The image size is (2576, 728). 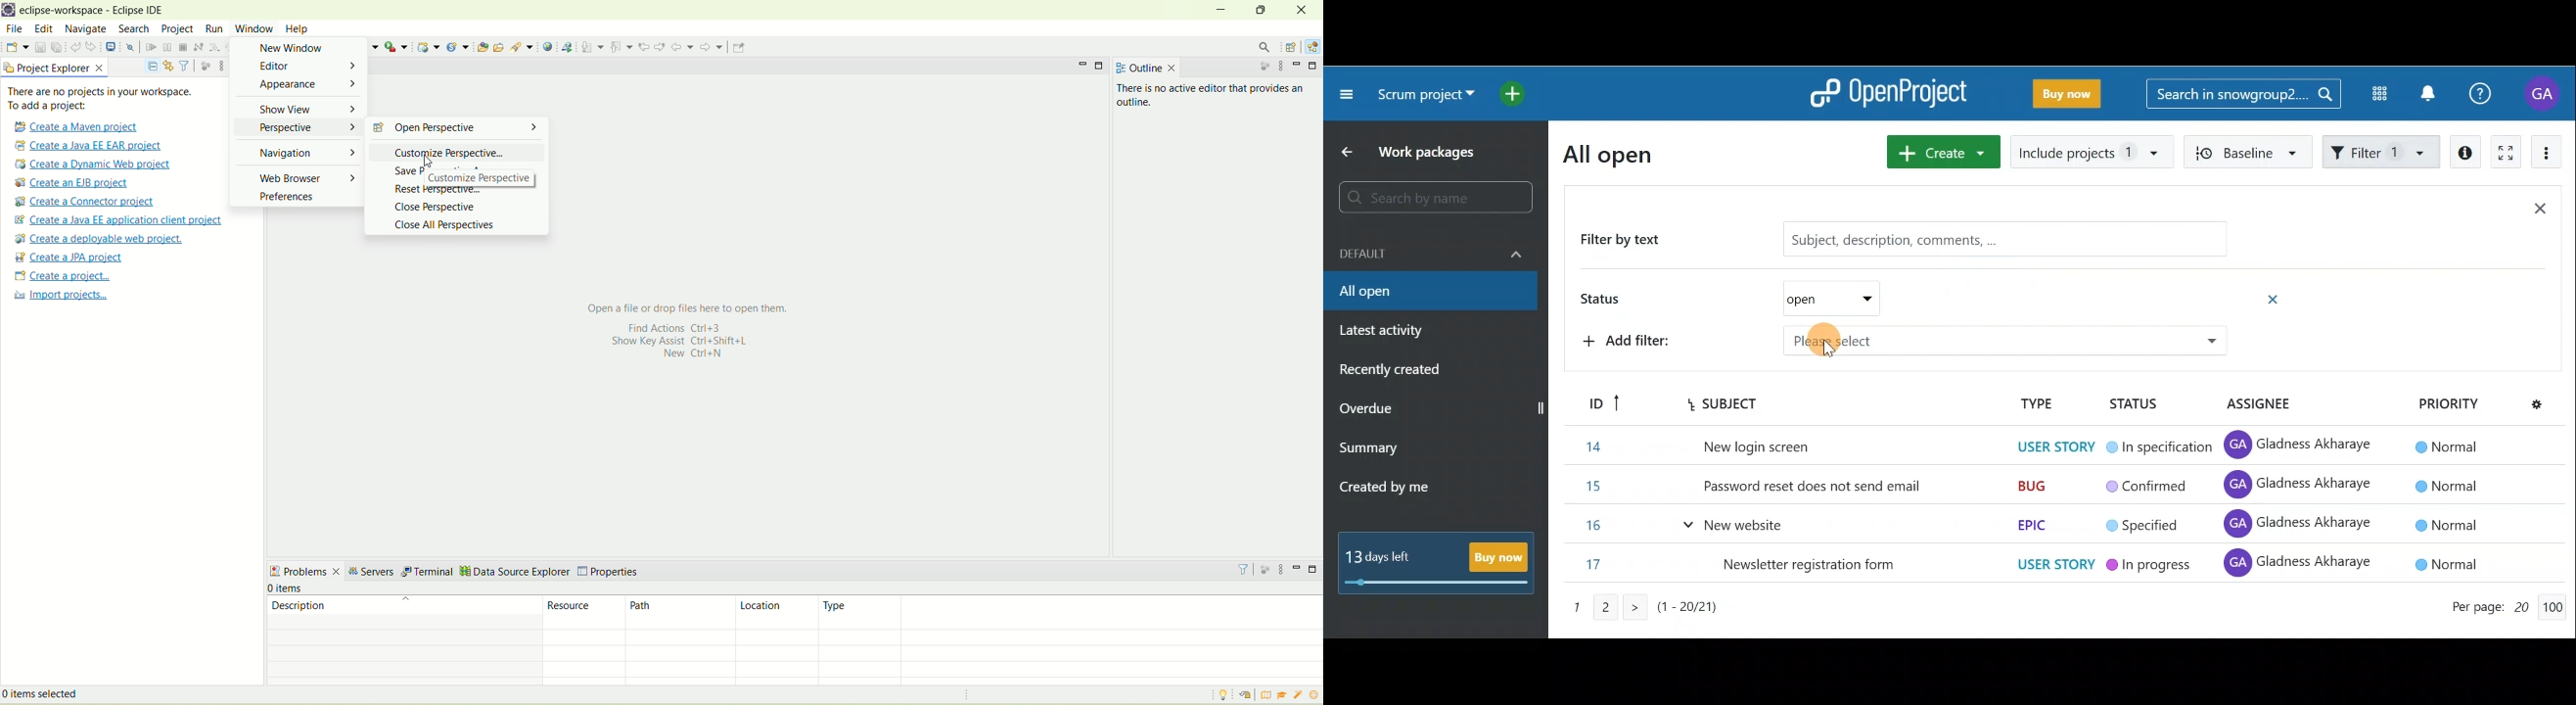 I want to click on samples, so click(x=1300, y=695).